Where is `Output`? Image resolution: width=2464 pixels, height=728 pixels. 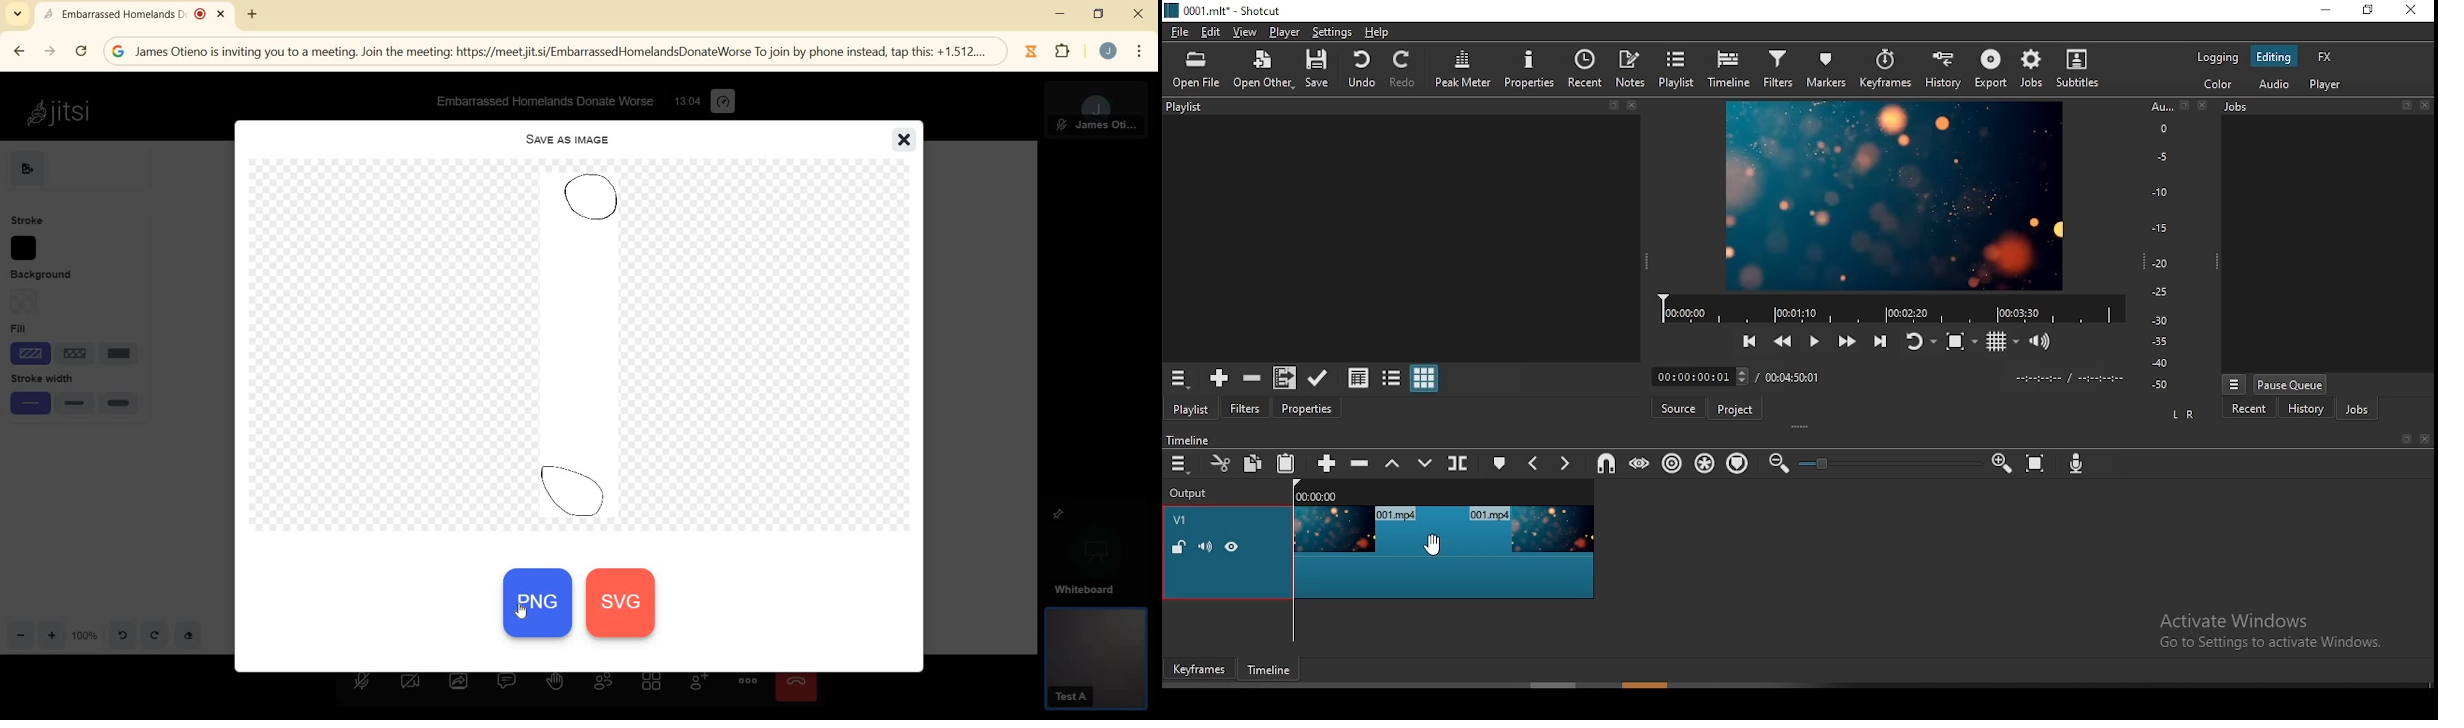
Output is located at coordinates (1192, 493).